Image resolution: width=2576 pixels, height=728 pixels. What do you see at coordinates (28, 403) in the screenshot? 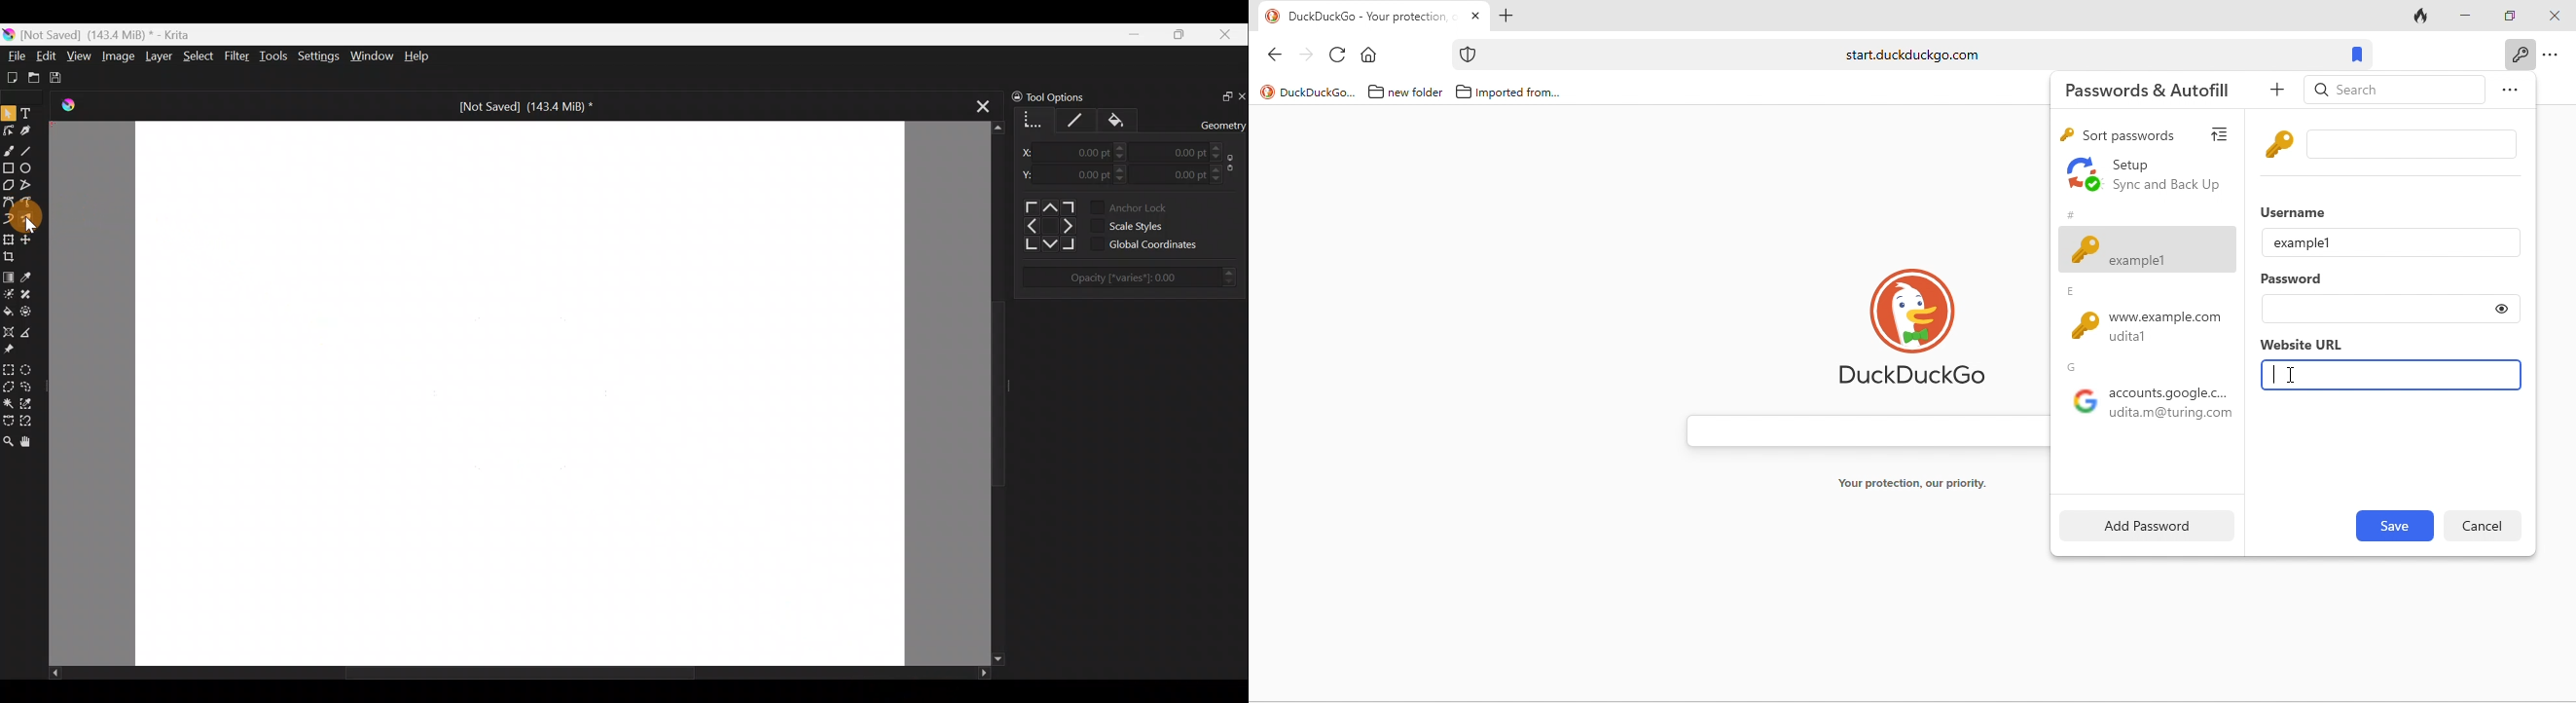
I see `Similar color selection tool` at bounding box center [28, 403].